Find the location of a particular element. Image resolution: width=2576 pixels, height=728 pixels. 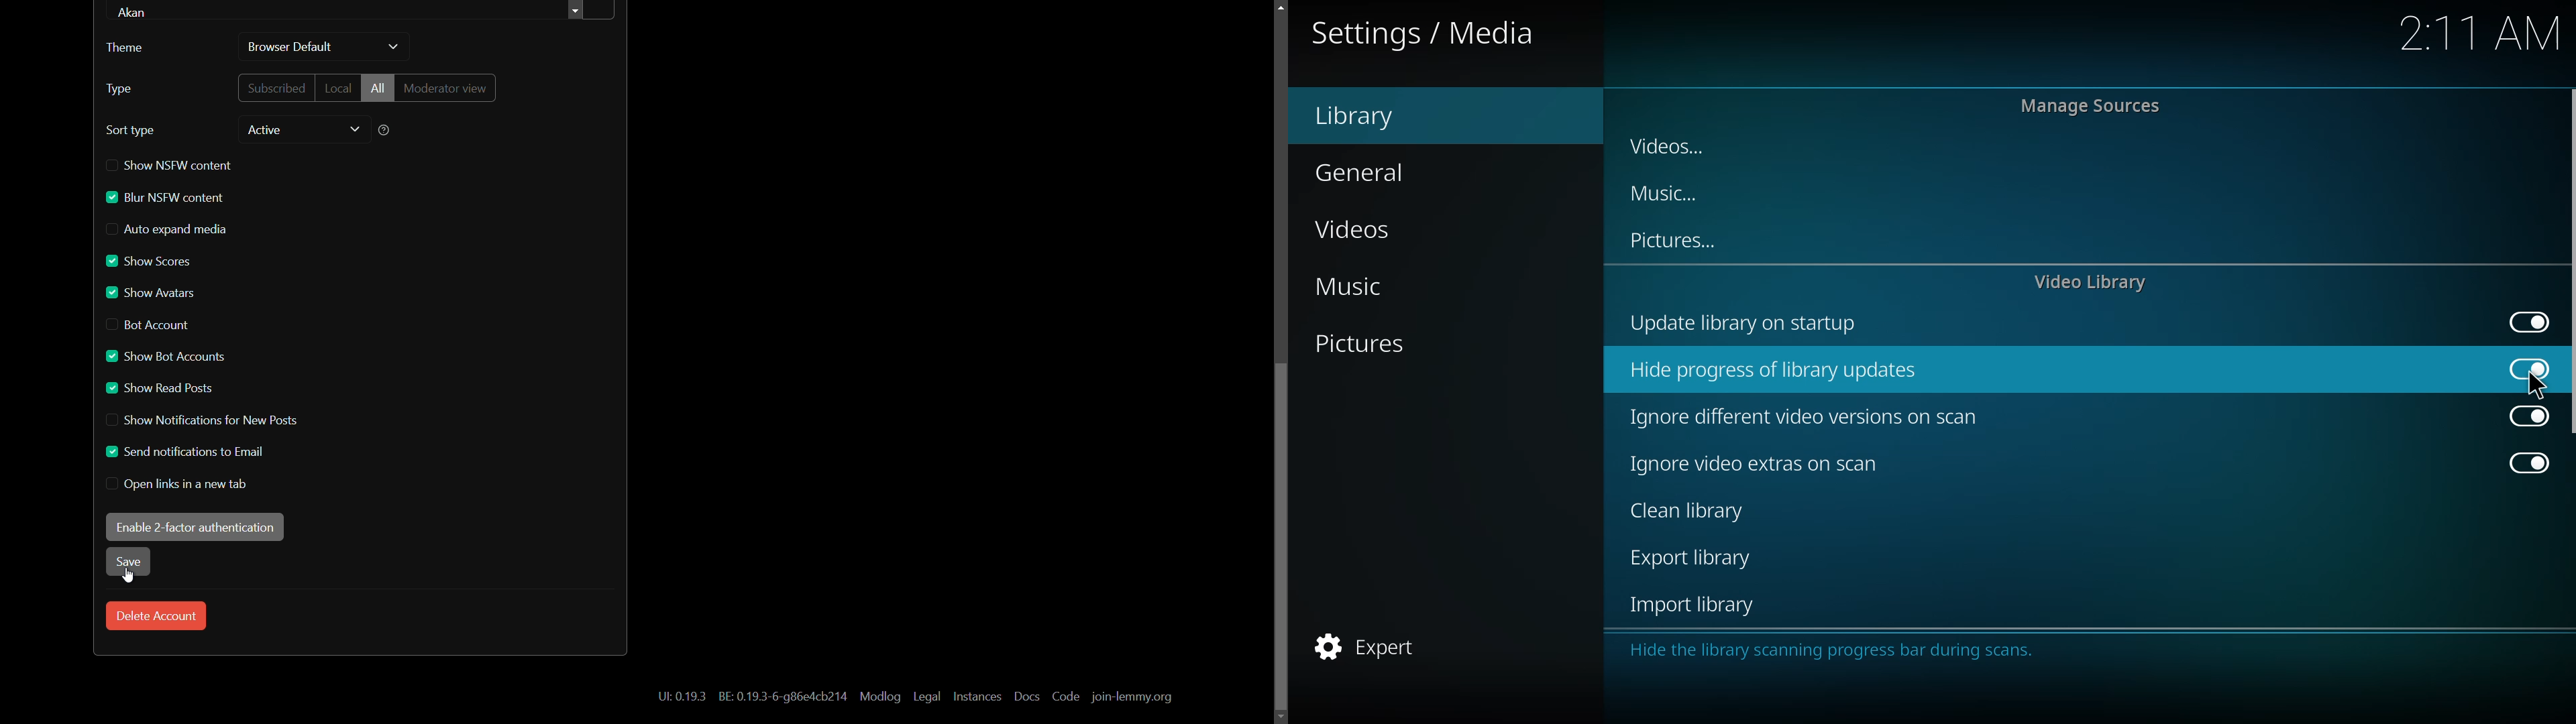

pictures is located at coordinates (1364, 345).